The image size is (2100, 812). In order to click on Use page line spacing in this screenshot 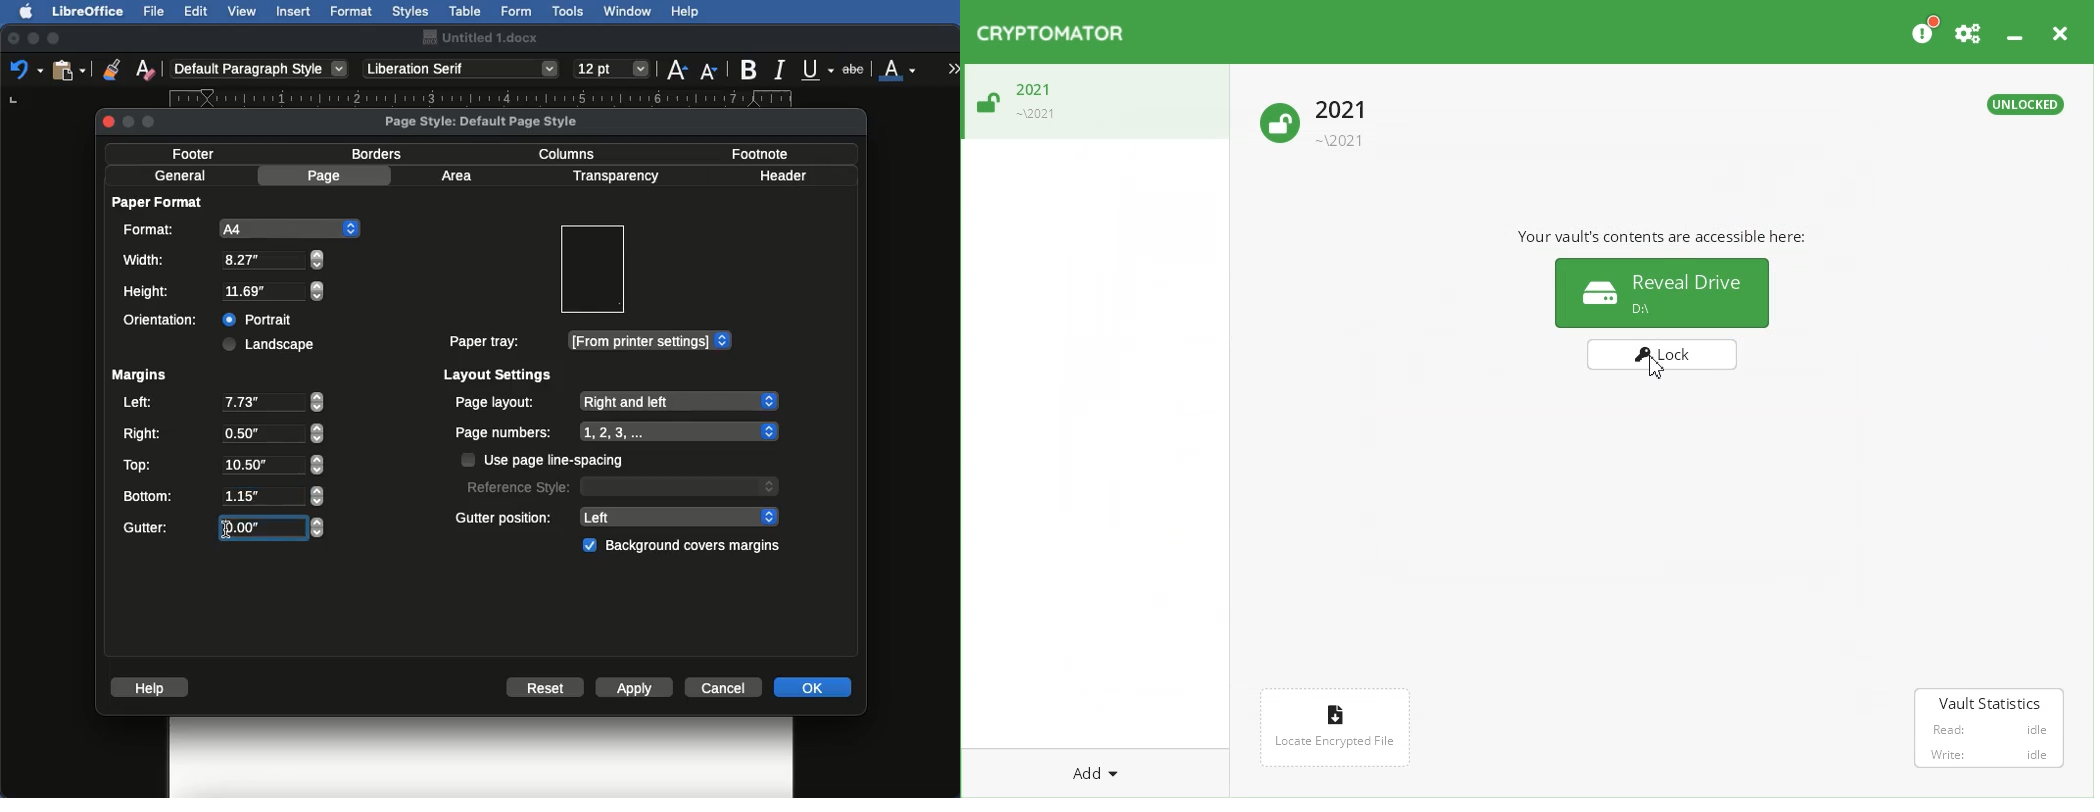, I will do `click(545, 460)`.